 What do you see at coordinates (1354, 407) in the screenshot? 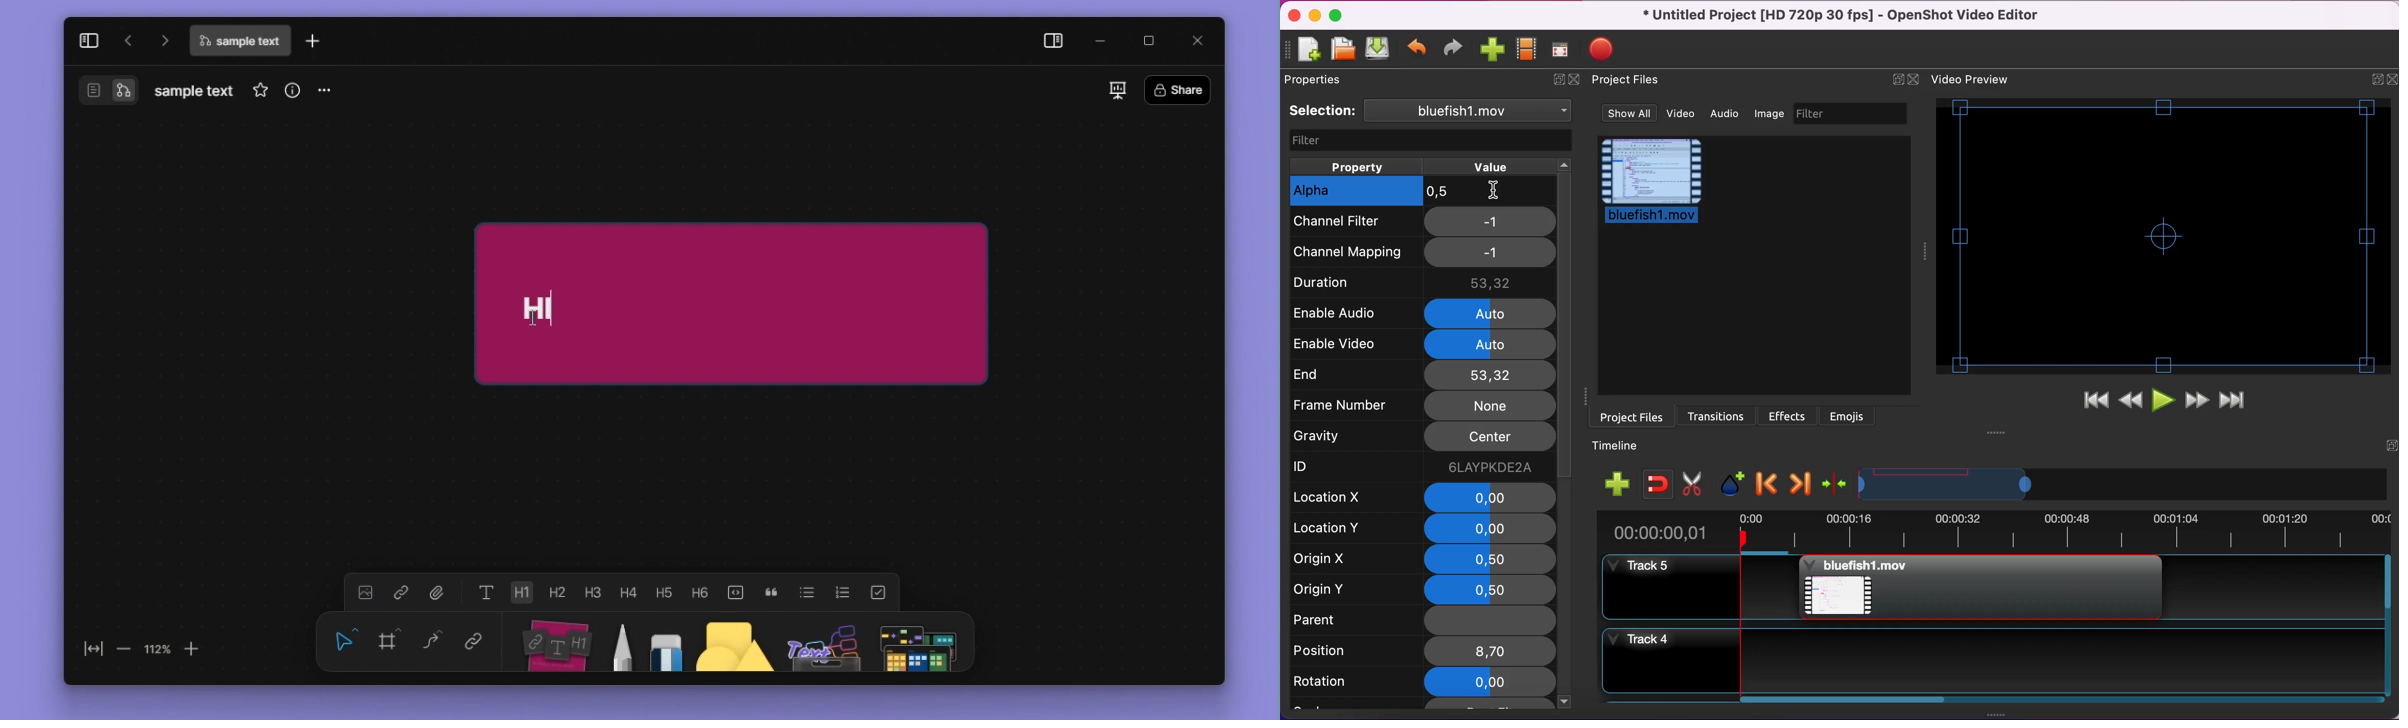
I see `frame number` at bounding box center [1354, 407].